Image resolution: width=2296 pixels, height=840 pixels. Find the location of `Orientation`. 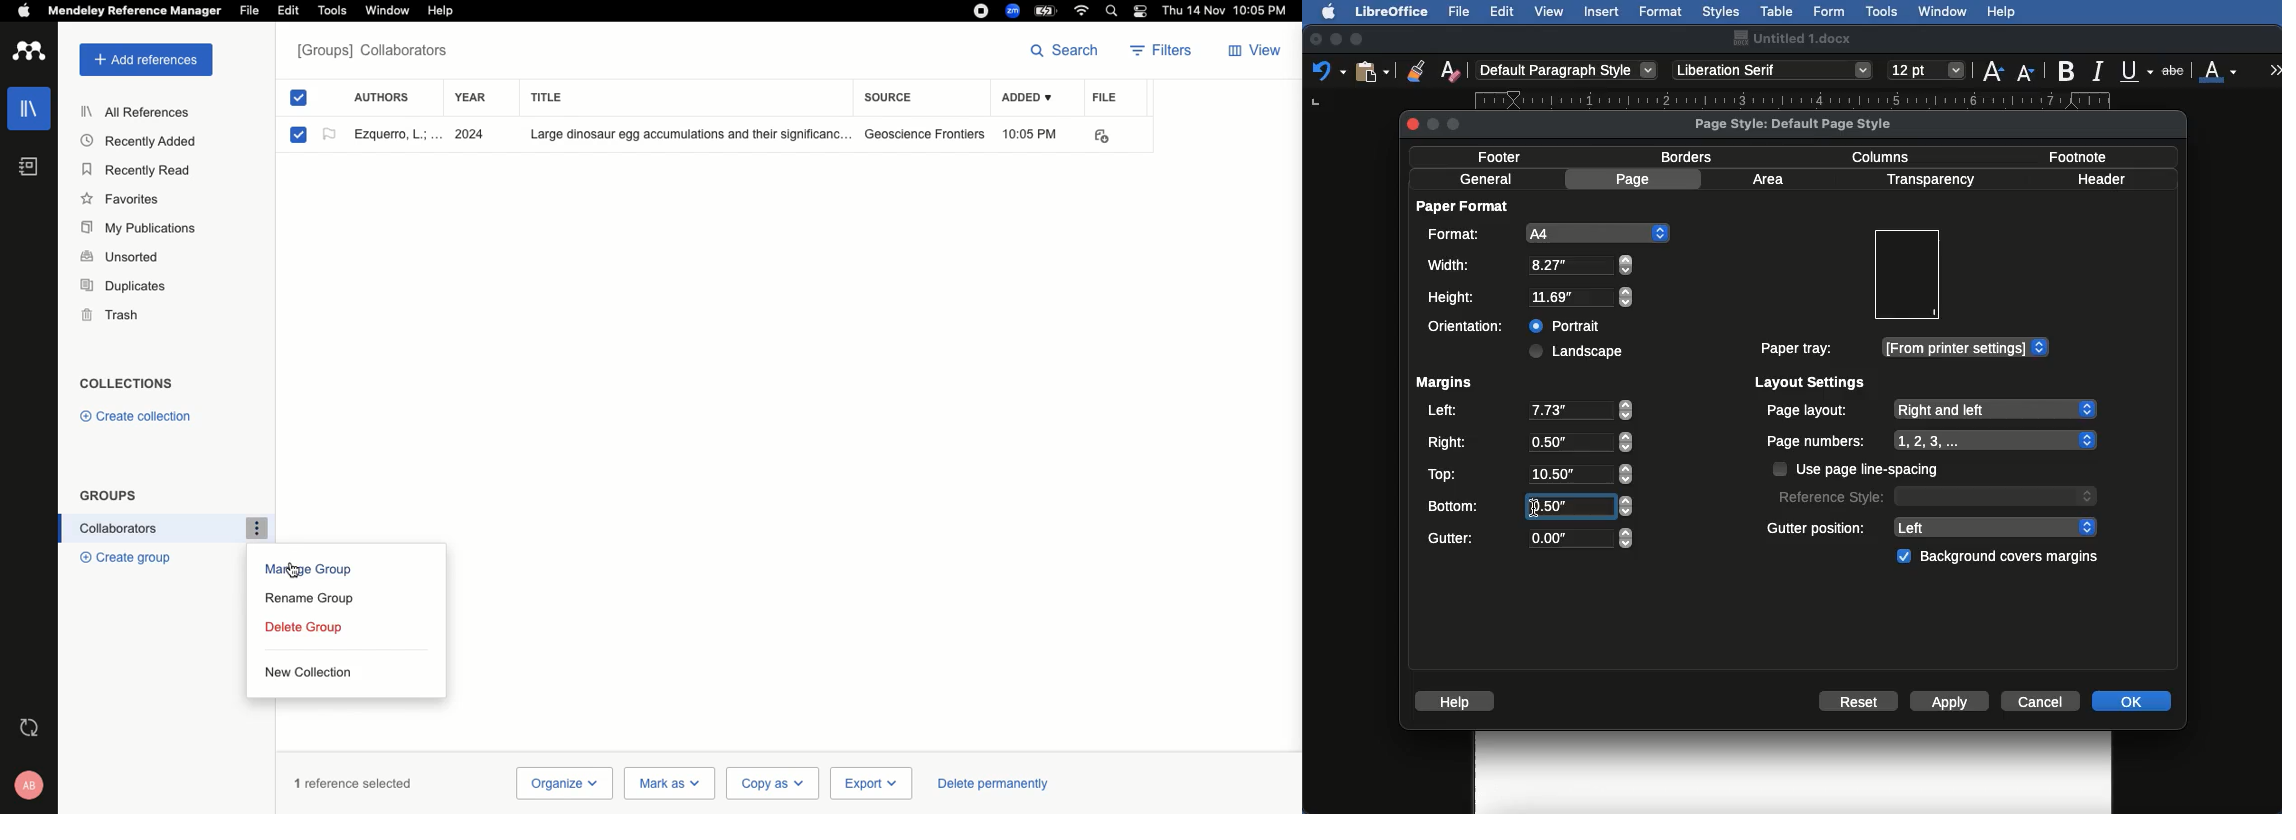

Orientation is located at coordinates (1470, 326).